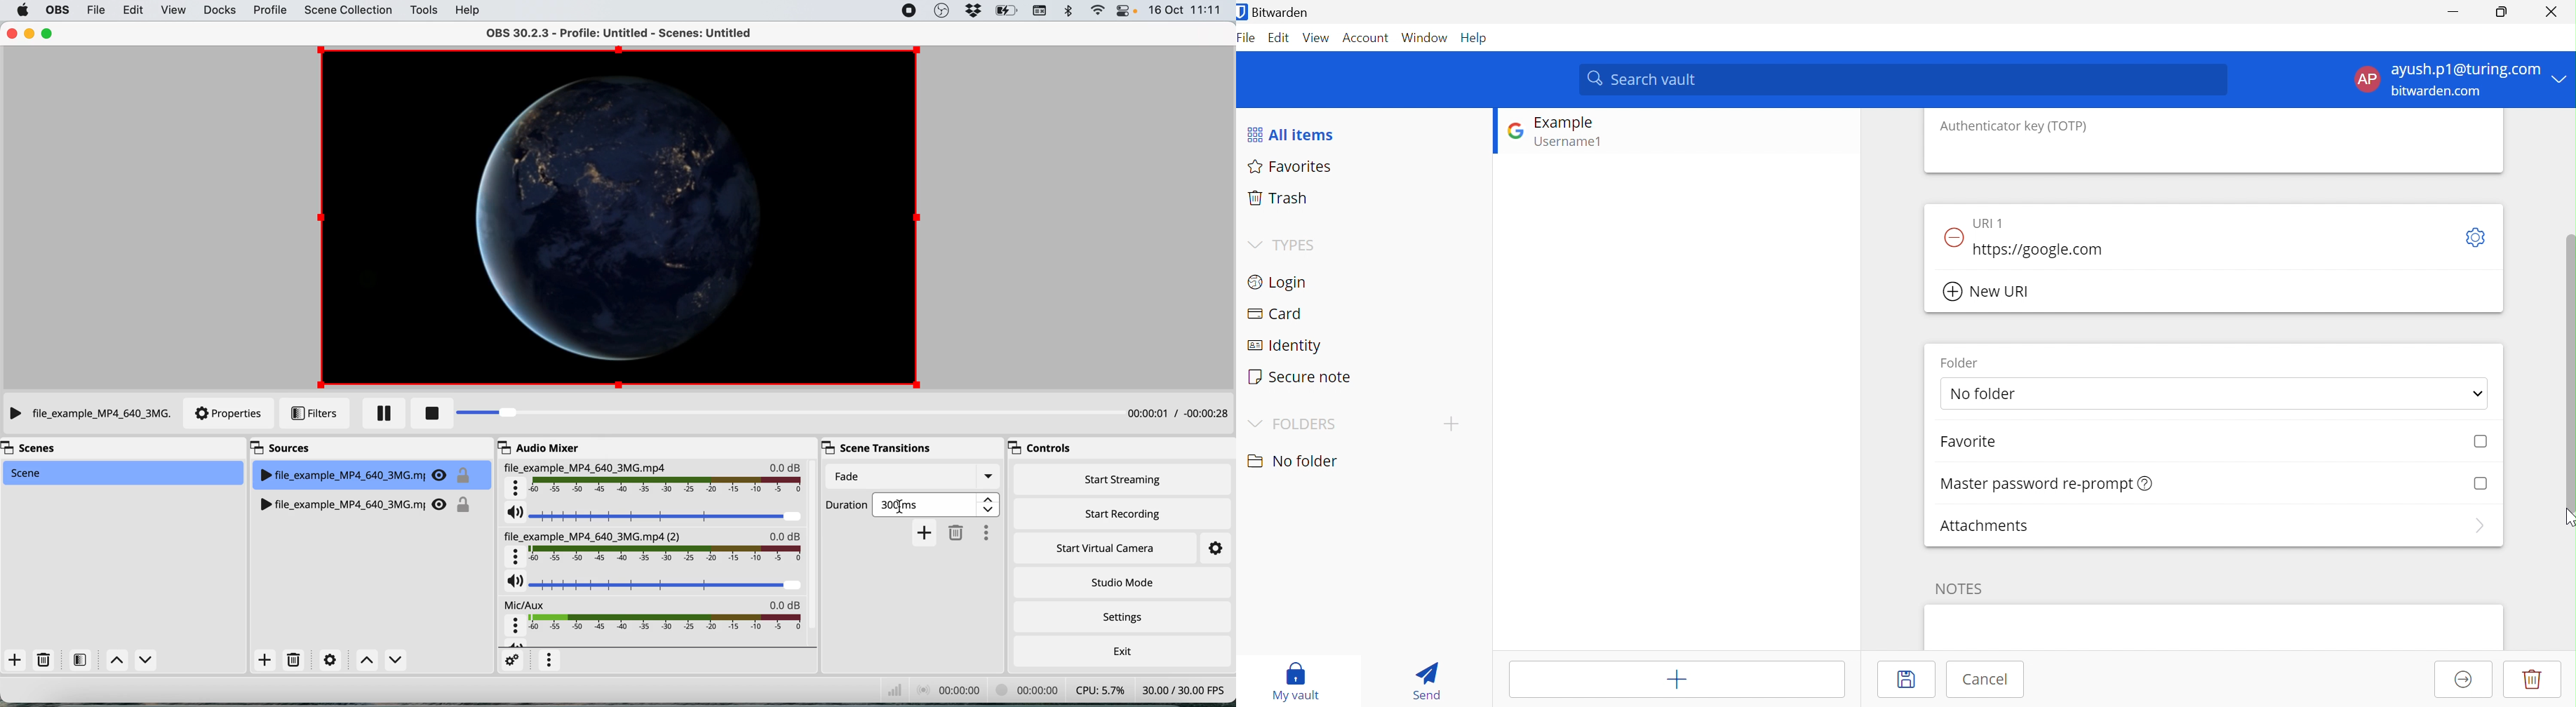  Describe the element at coordinates (1277, 281) in the screenshot. I see `Login` at that location.